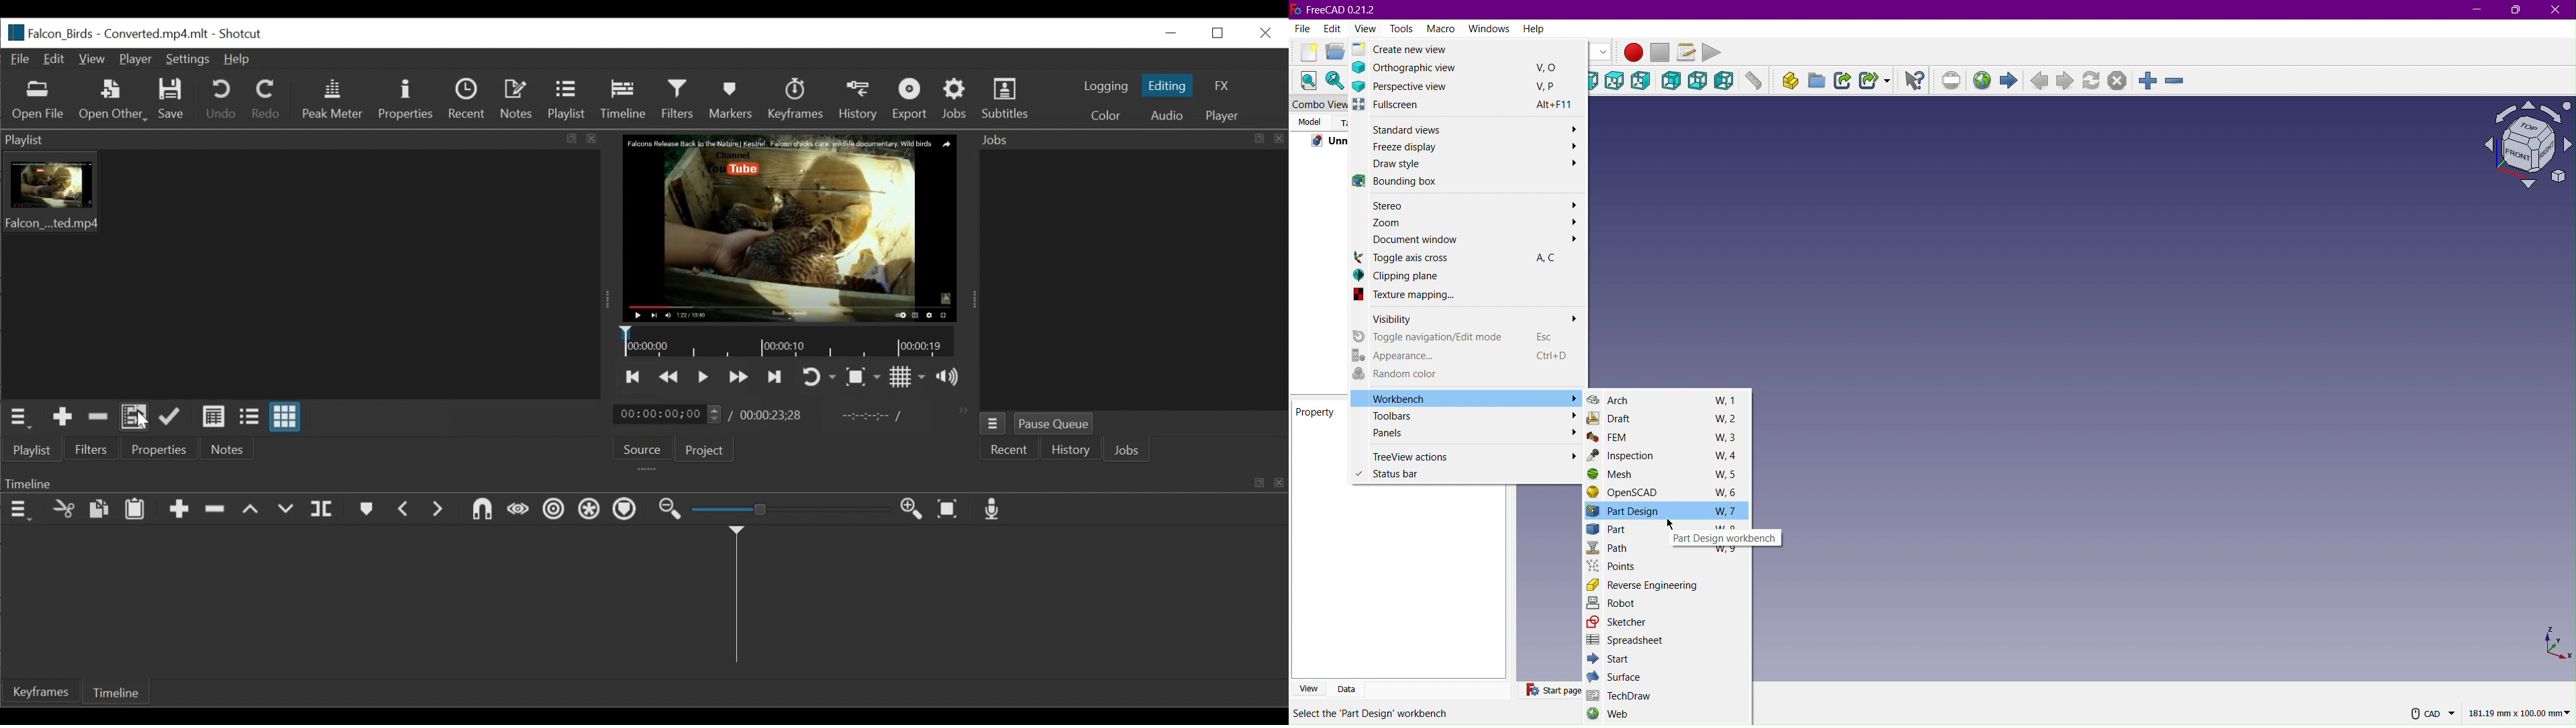 This screenshot has width=2576, height=728. Describe the element at coordinates (1462, 106) in the screenshot. I see `Full screen Alt+F11` at that location.